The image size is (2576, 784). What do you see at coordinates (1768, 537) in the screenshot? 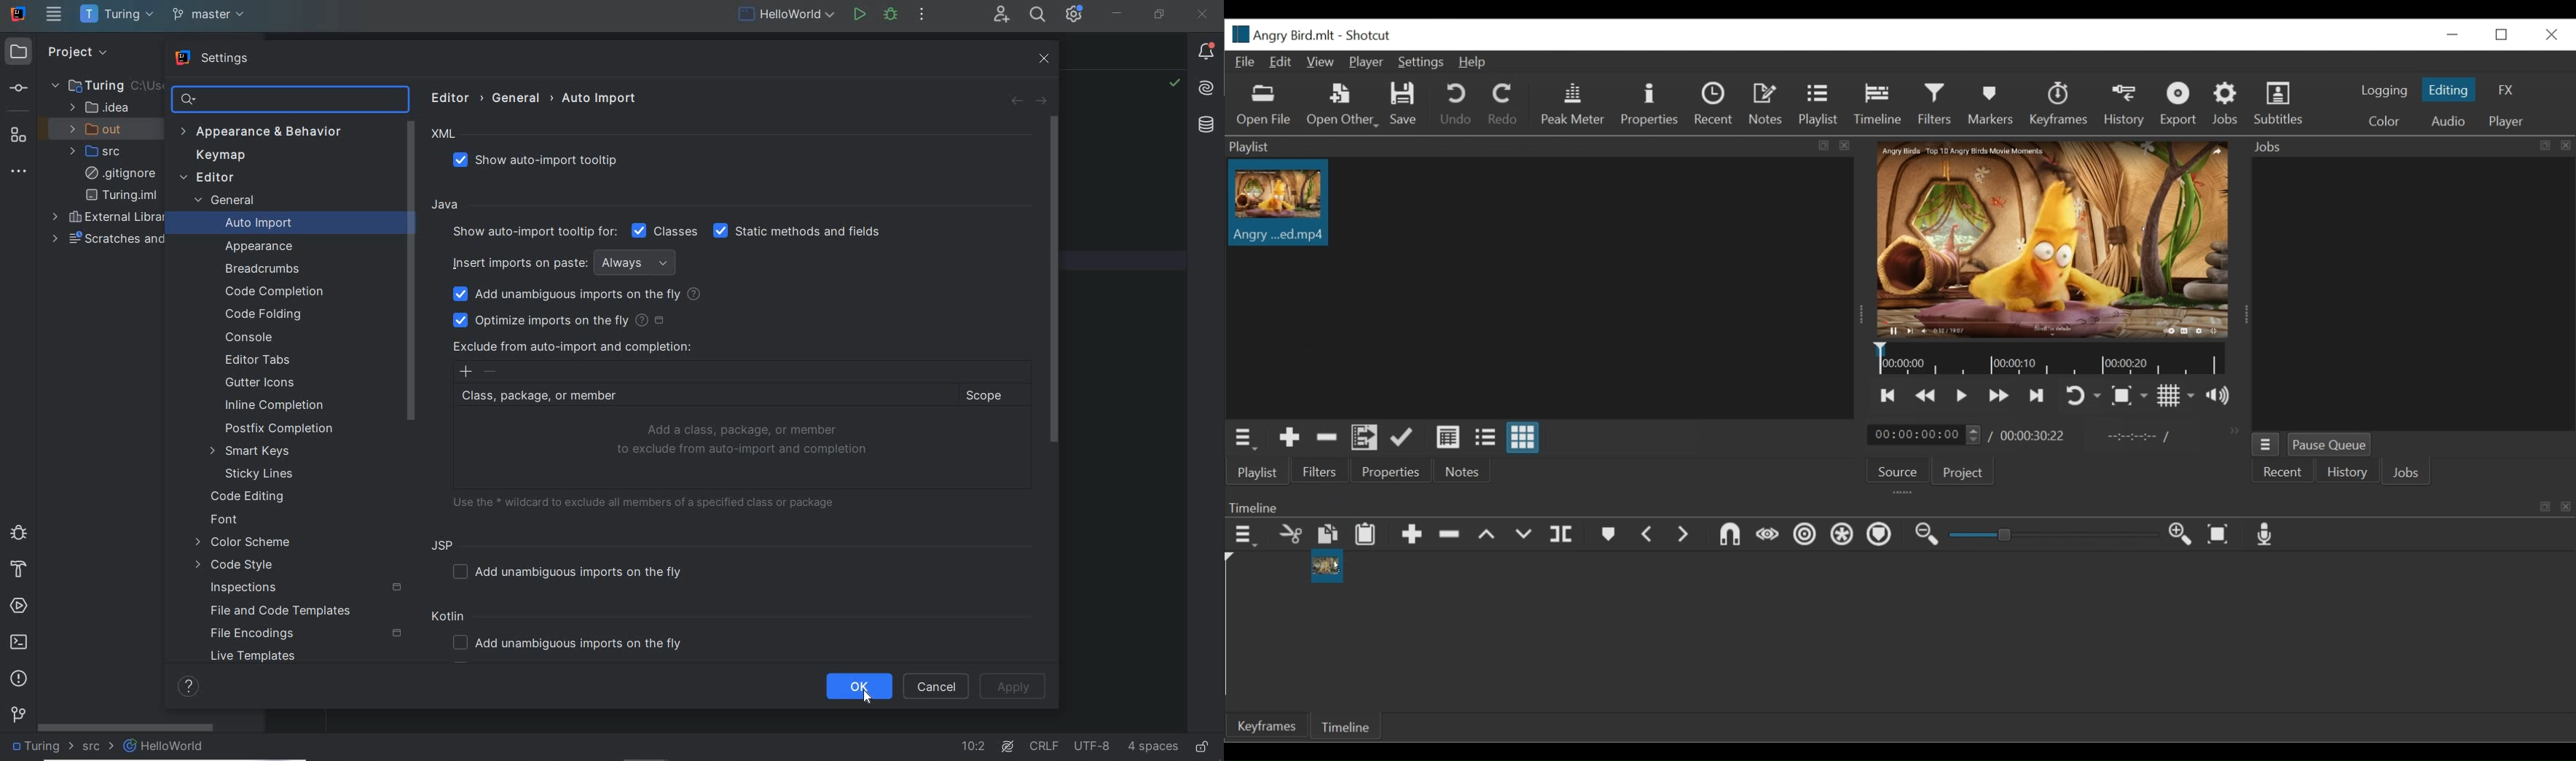
I see `Scrub while dragging` at bounding box center [1768, 537].